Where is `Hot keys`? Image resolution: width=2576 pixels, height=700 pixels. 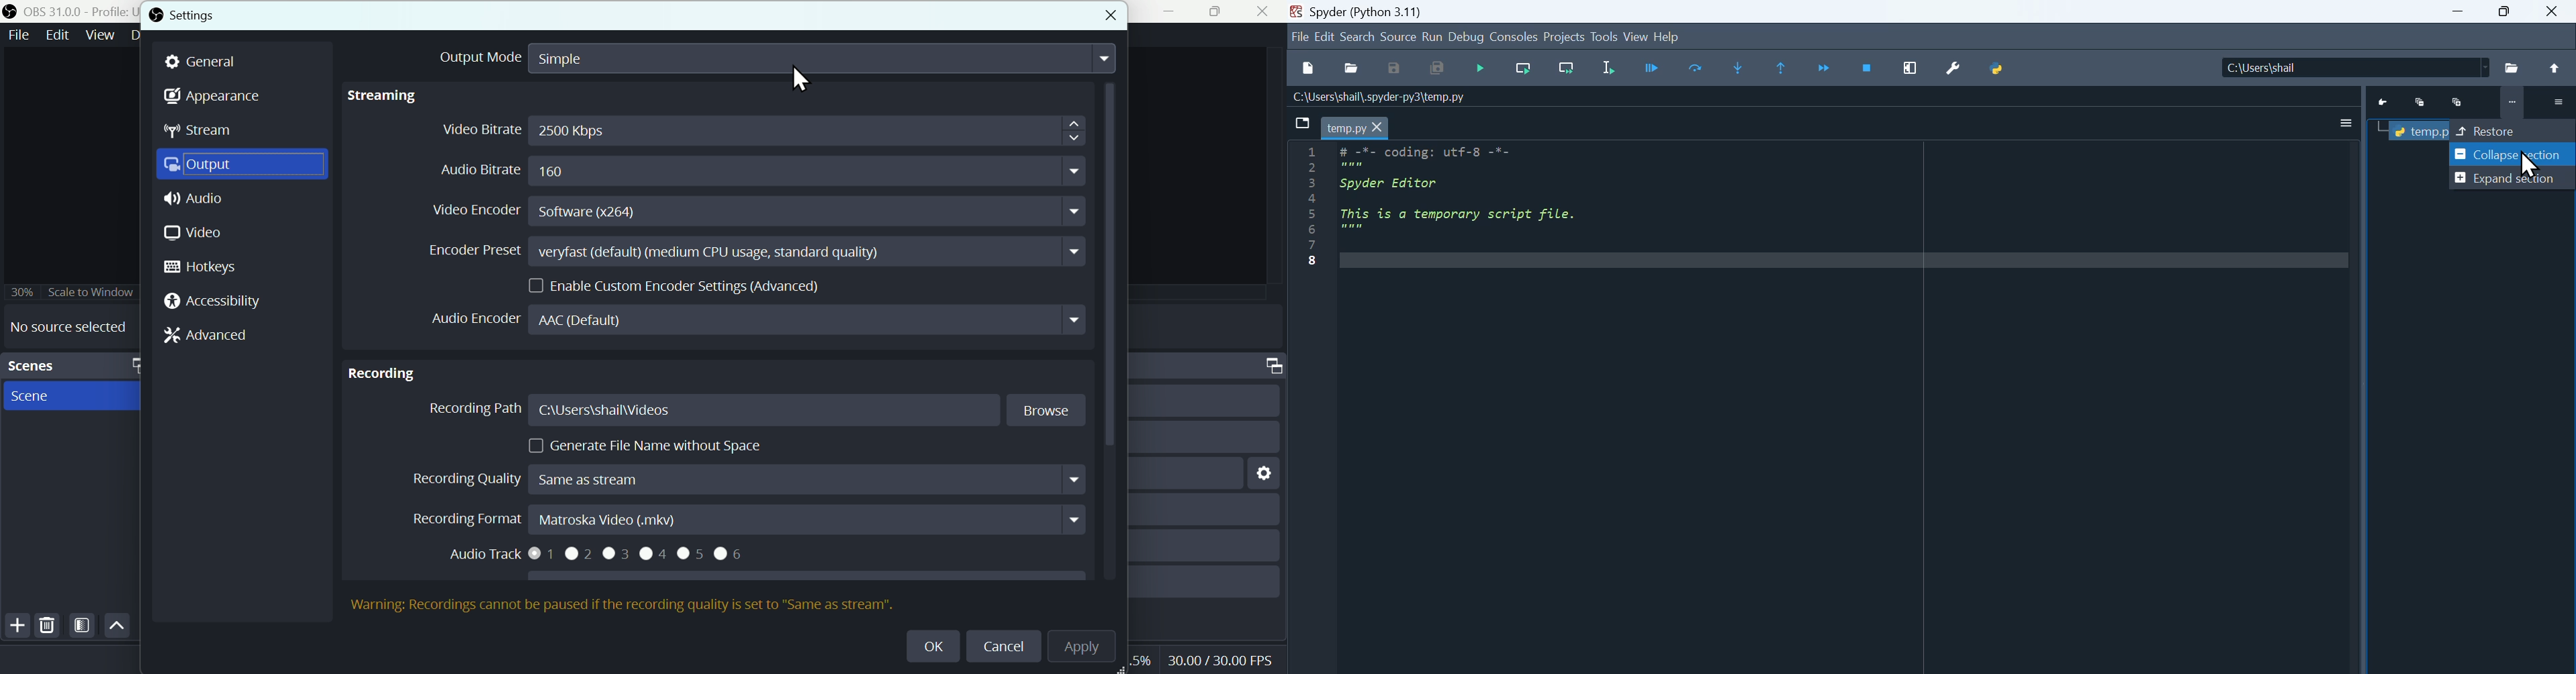
Hot keys is located at coordinates (209, 267).